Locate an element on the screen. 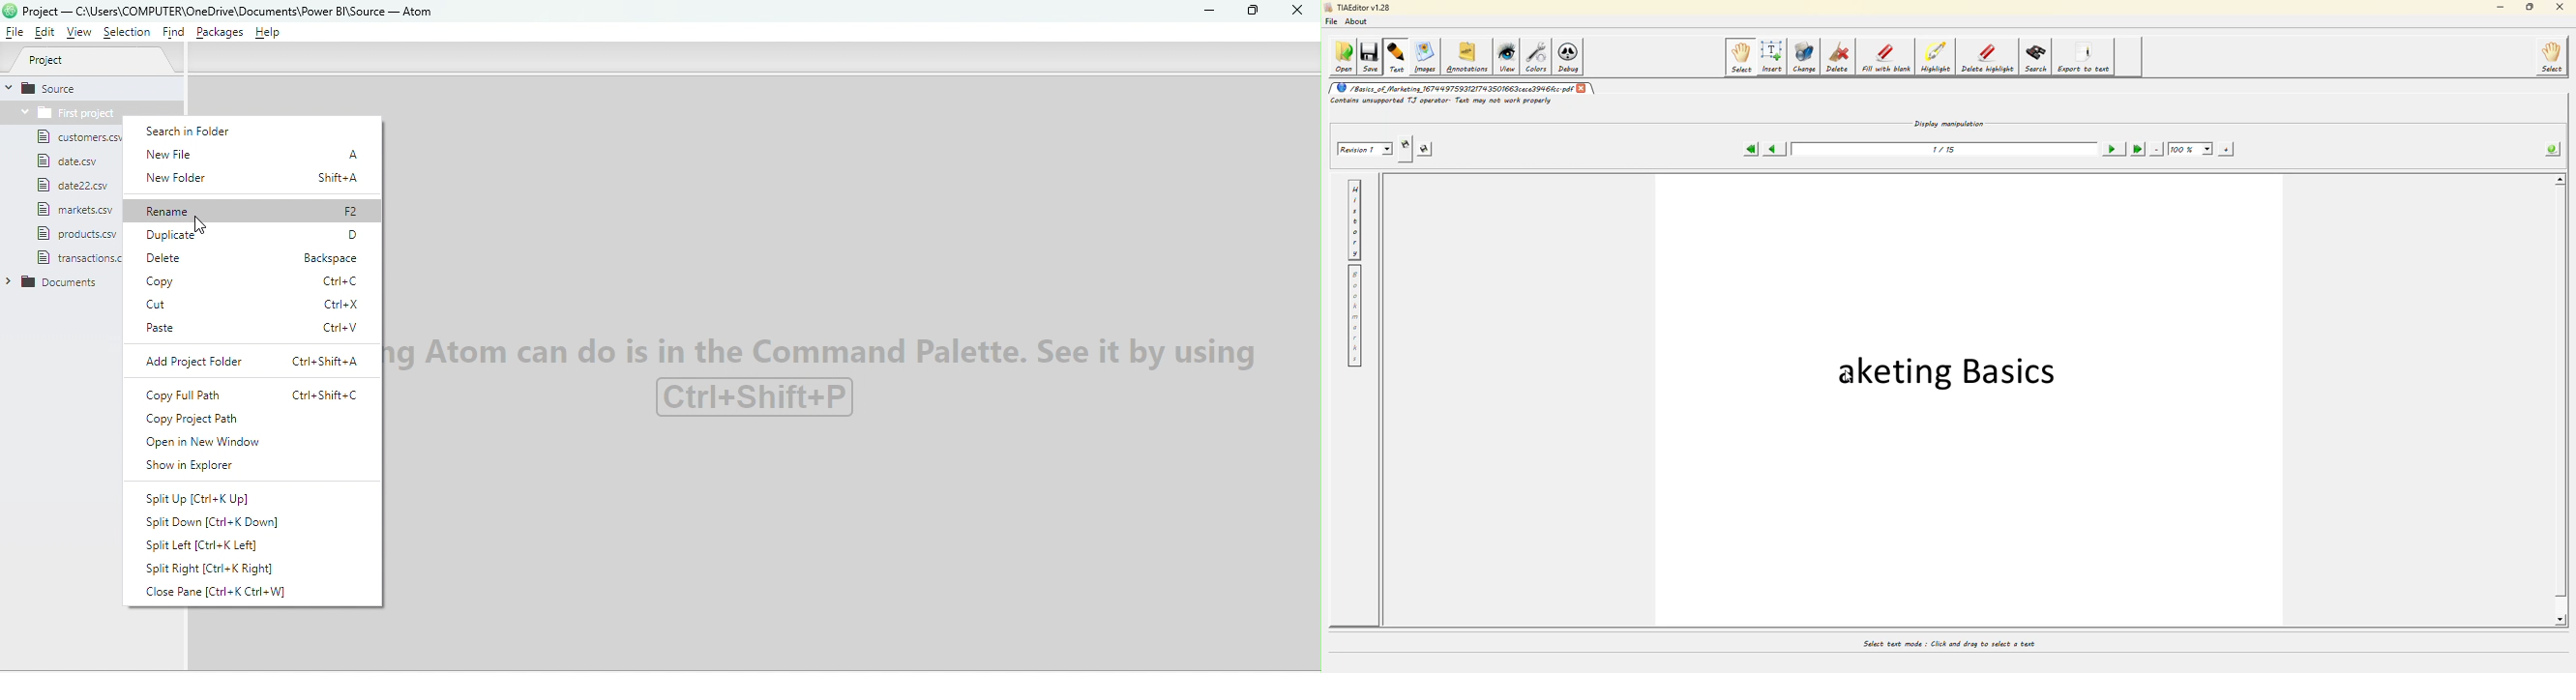 This screenshot has width=2576, height=700. File is located at coordinates (69, 209).